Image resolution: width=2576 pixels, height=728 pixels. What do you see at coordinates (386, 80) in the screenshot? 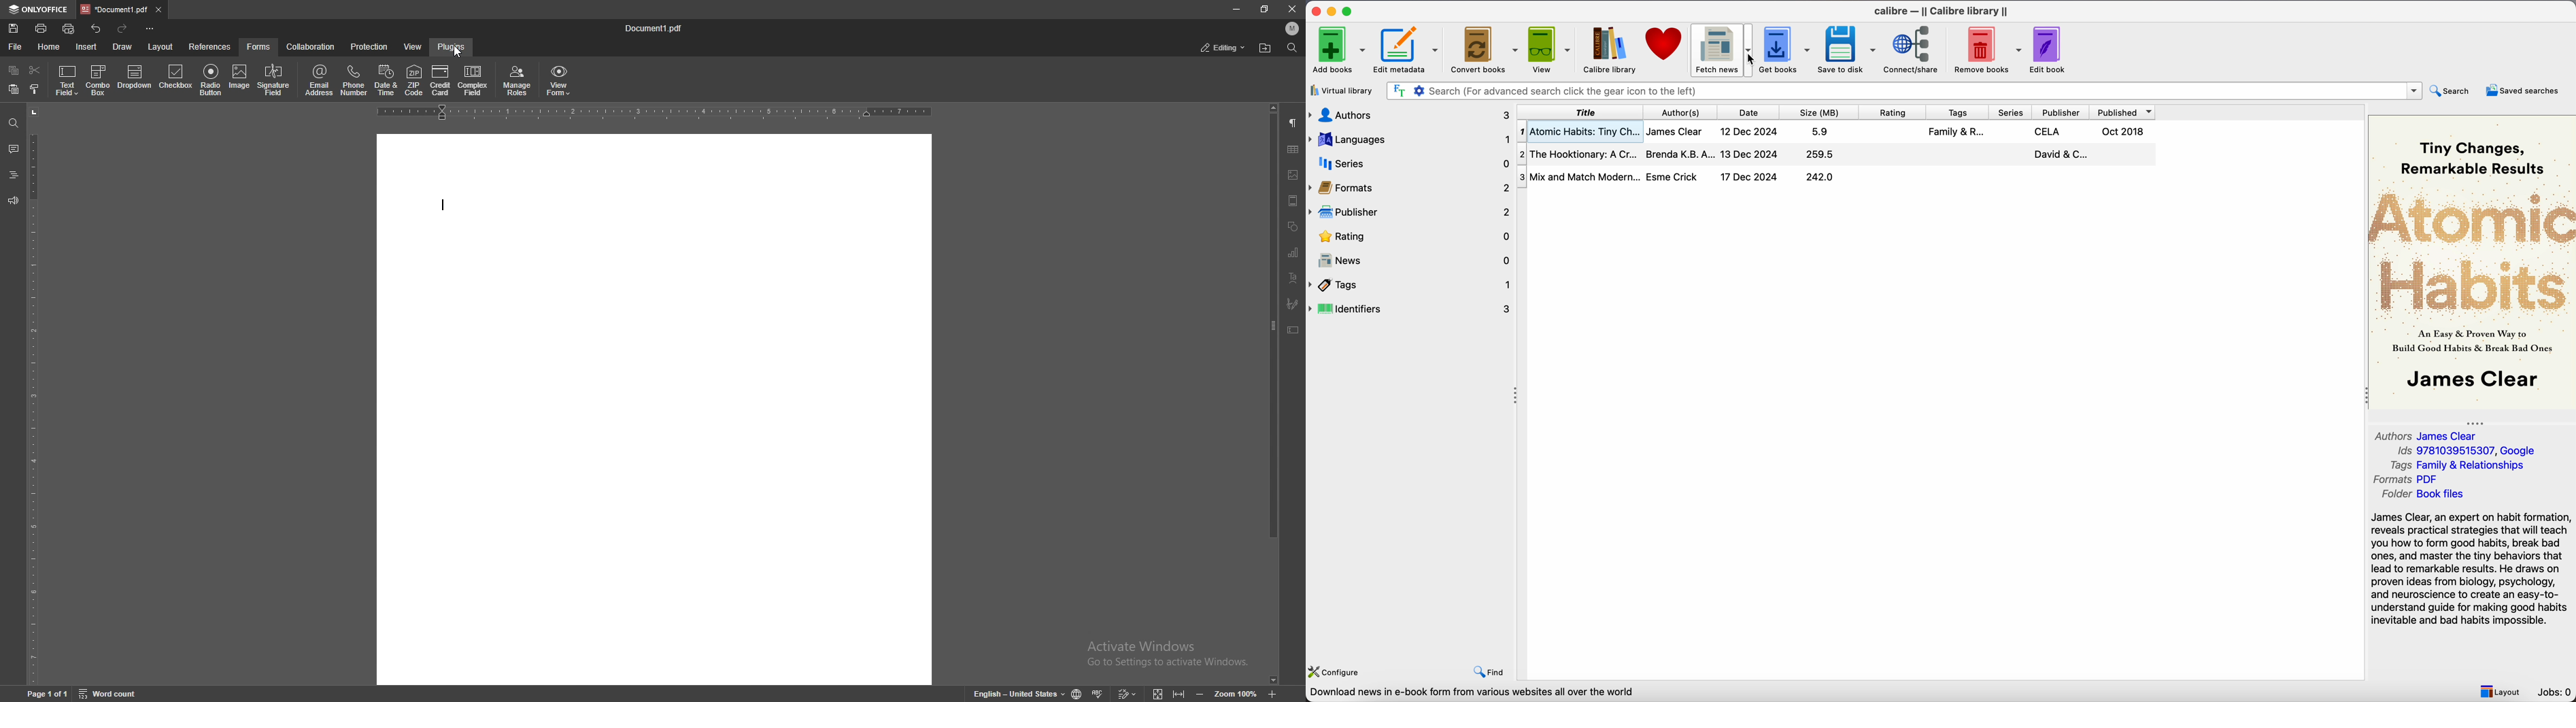
I see `date and time` at bounding box center [386, 80].